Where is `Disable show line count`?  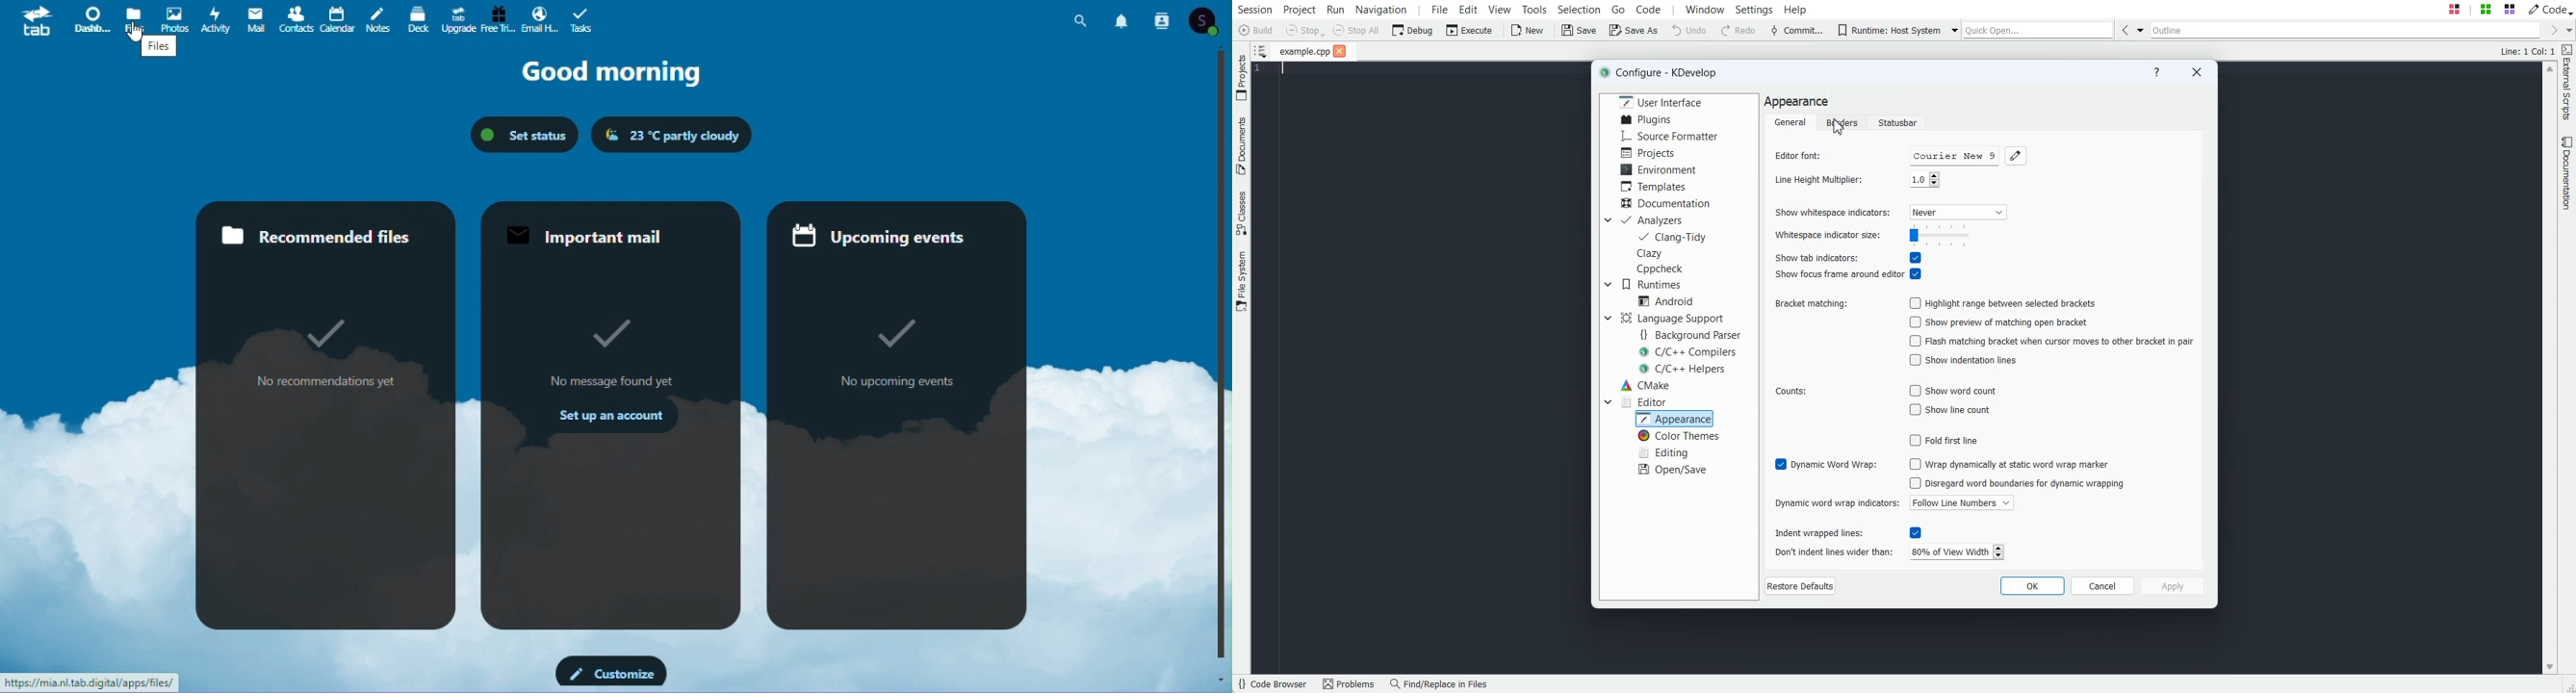
Disable show line count is located at coordinates (1955, 408).